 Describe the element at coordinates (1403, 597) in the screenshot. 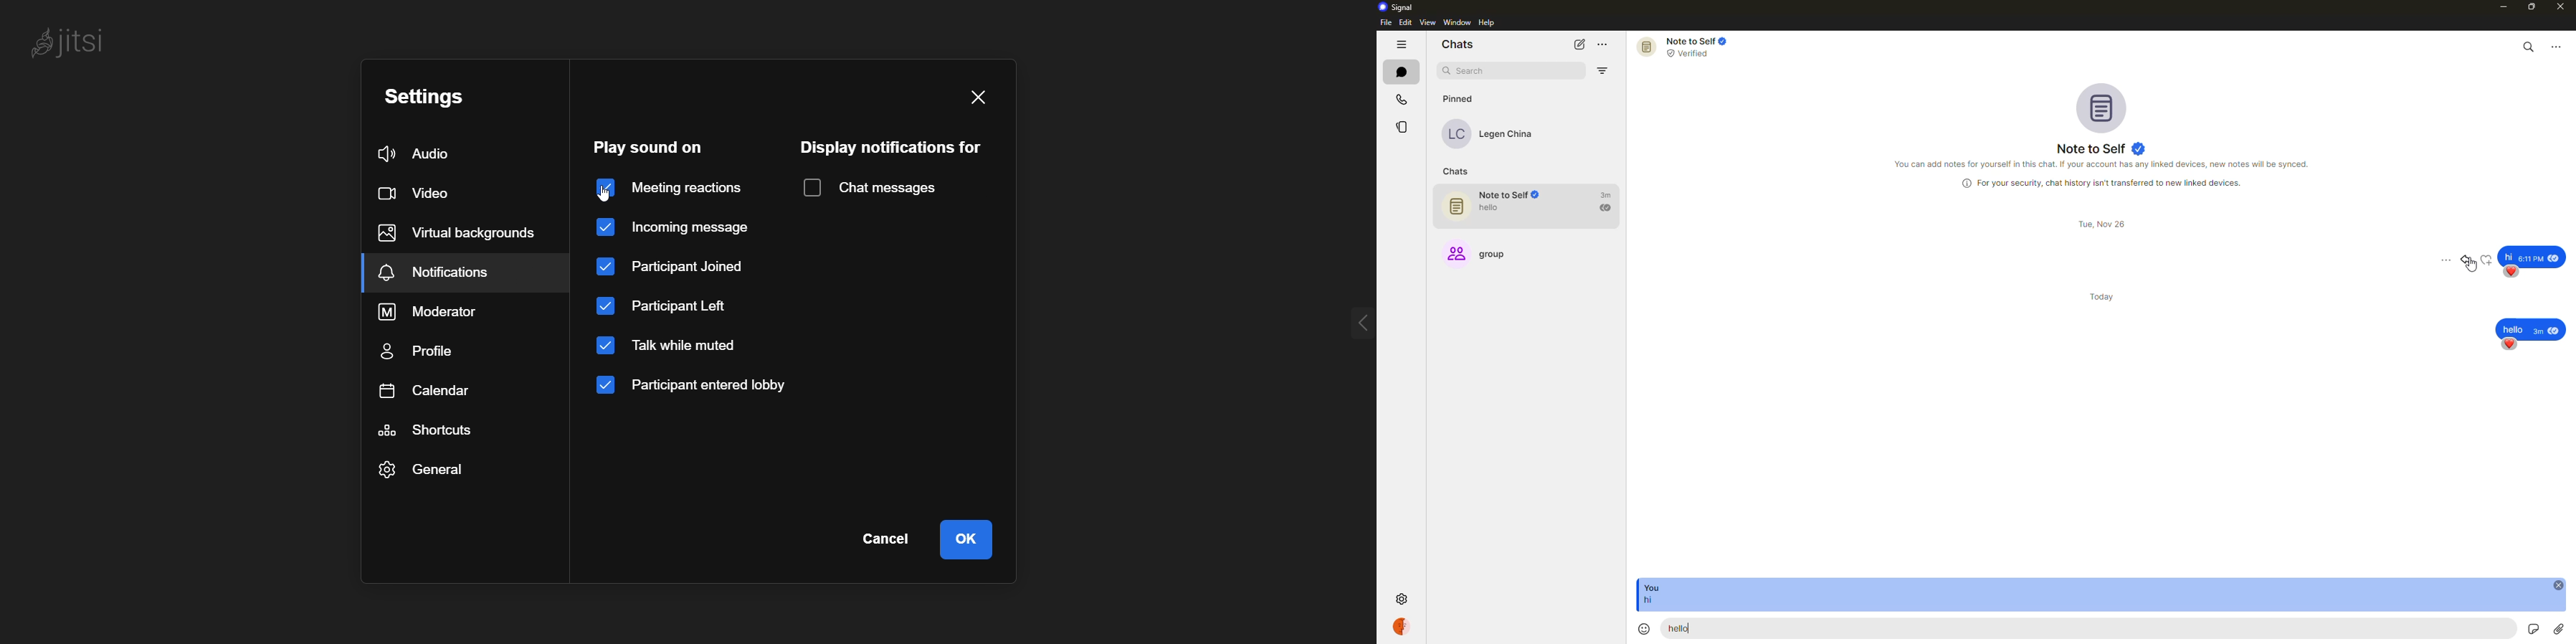

I see `settings` at that location.